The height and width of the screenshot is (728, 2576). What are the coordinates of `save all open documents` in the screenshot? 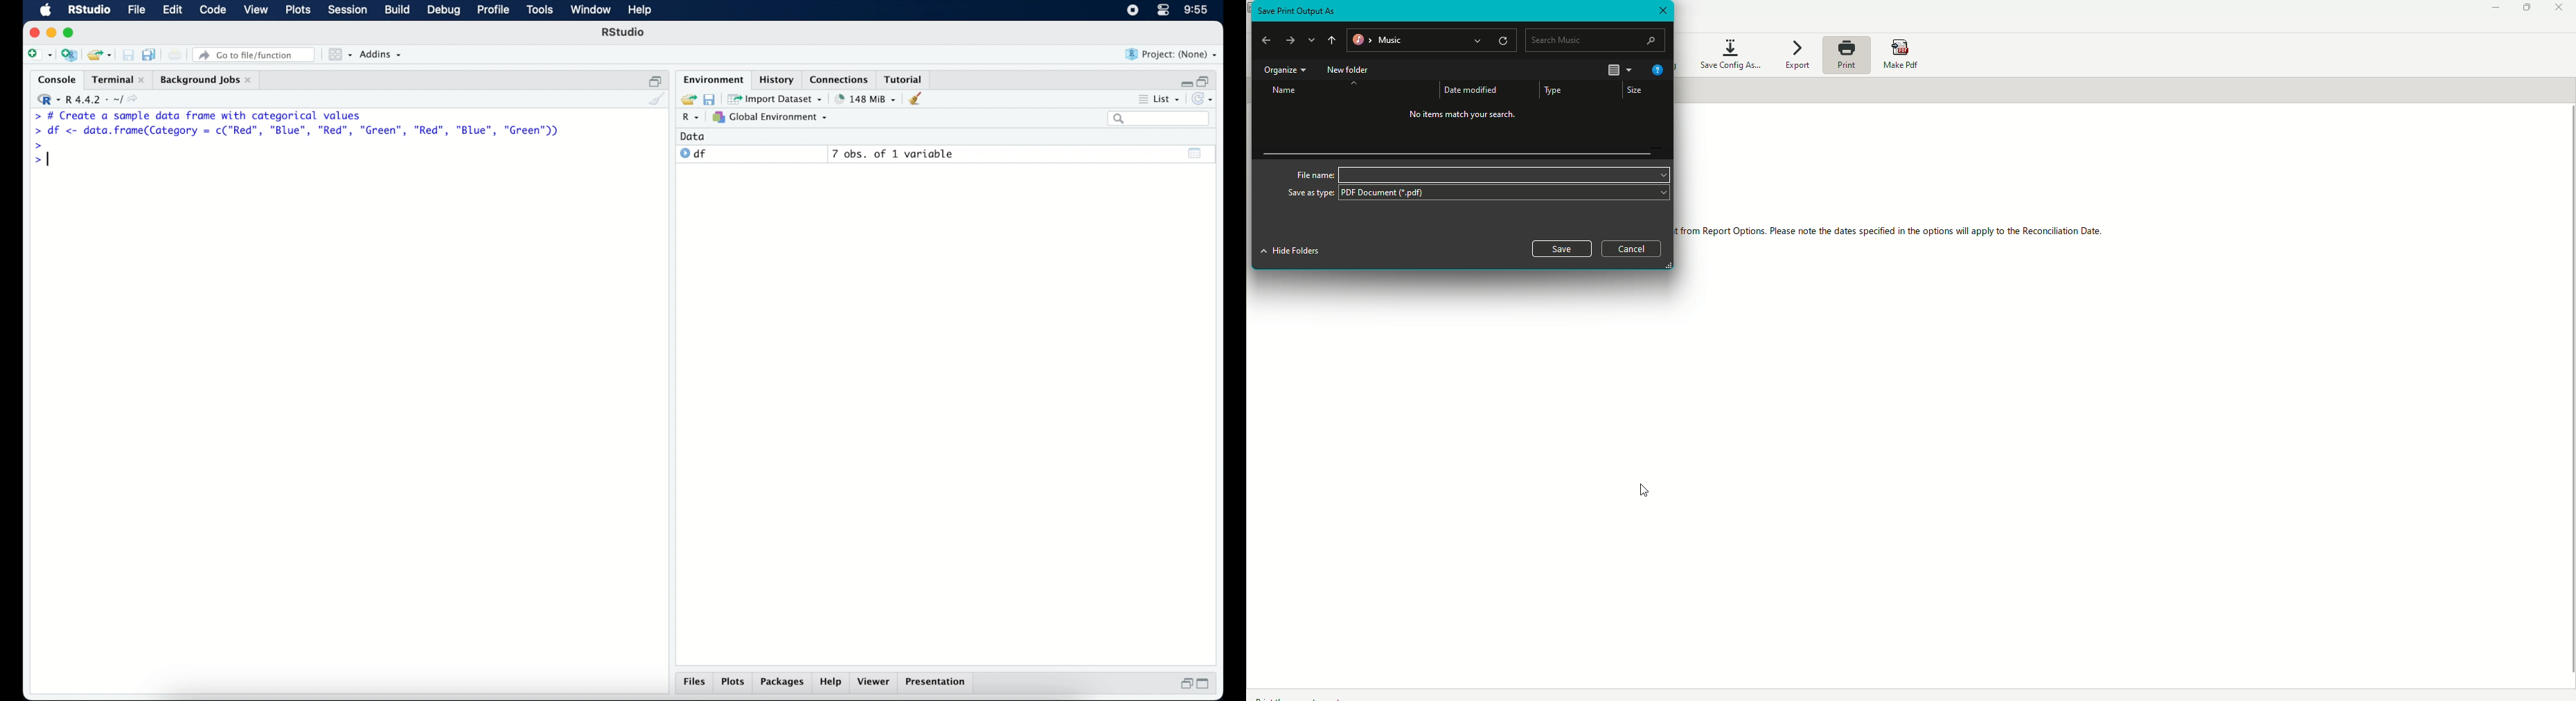 It's located at (149, 53).